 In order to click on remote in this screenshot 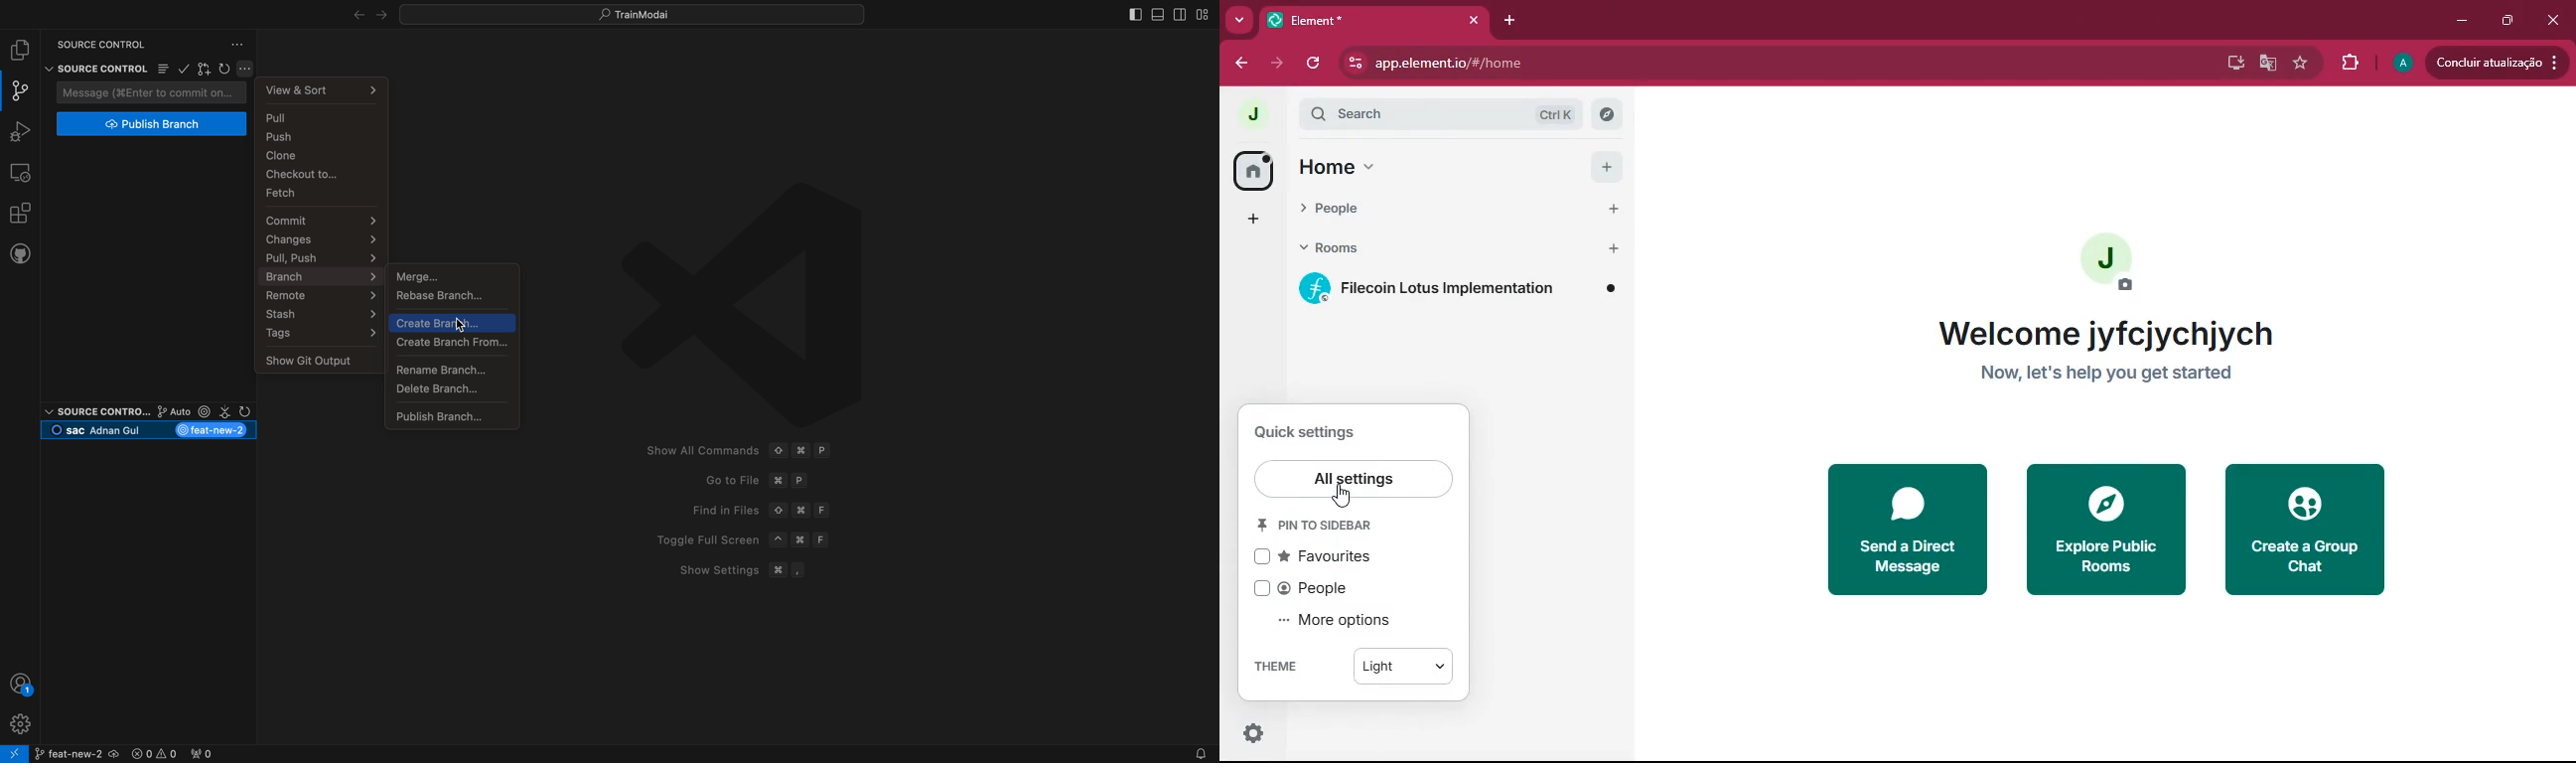, I will do `click(319, 295)`.